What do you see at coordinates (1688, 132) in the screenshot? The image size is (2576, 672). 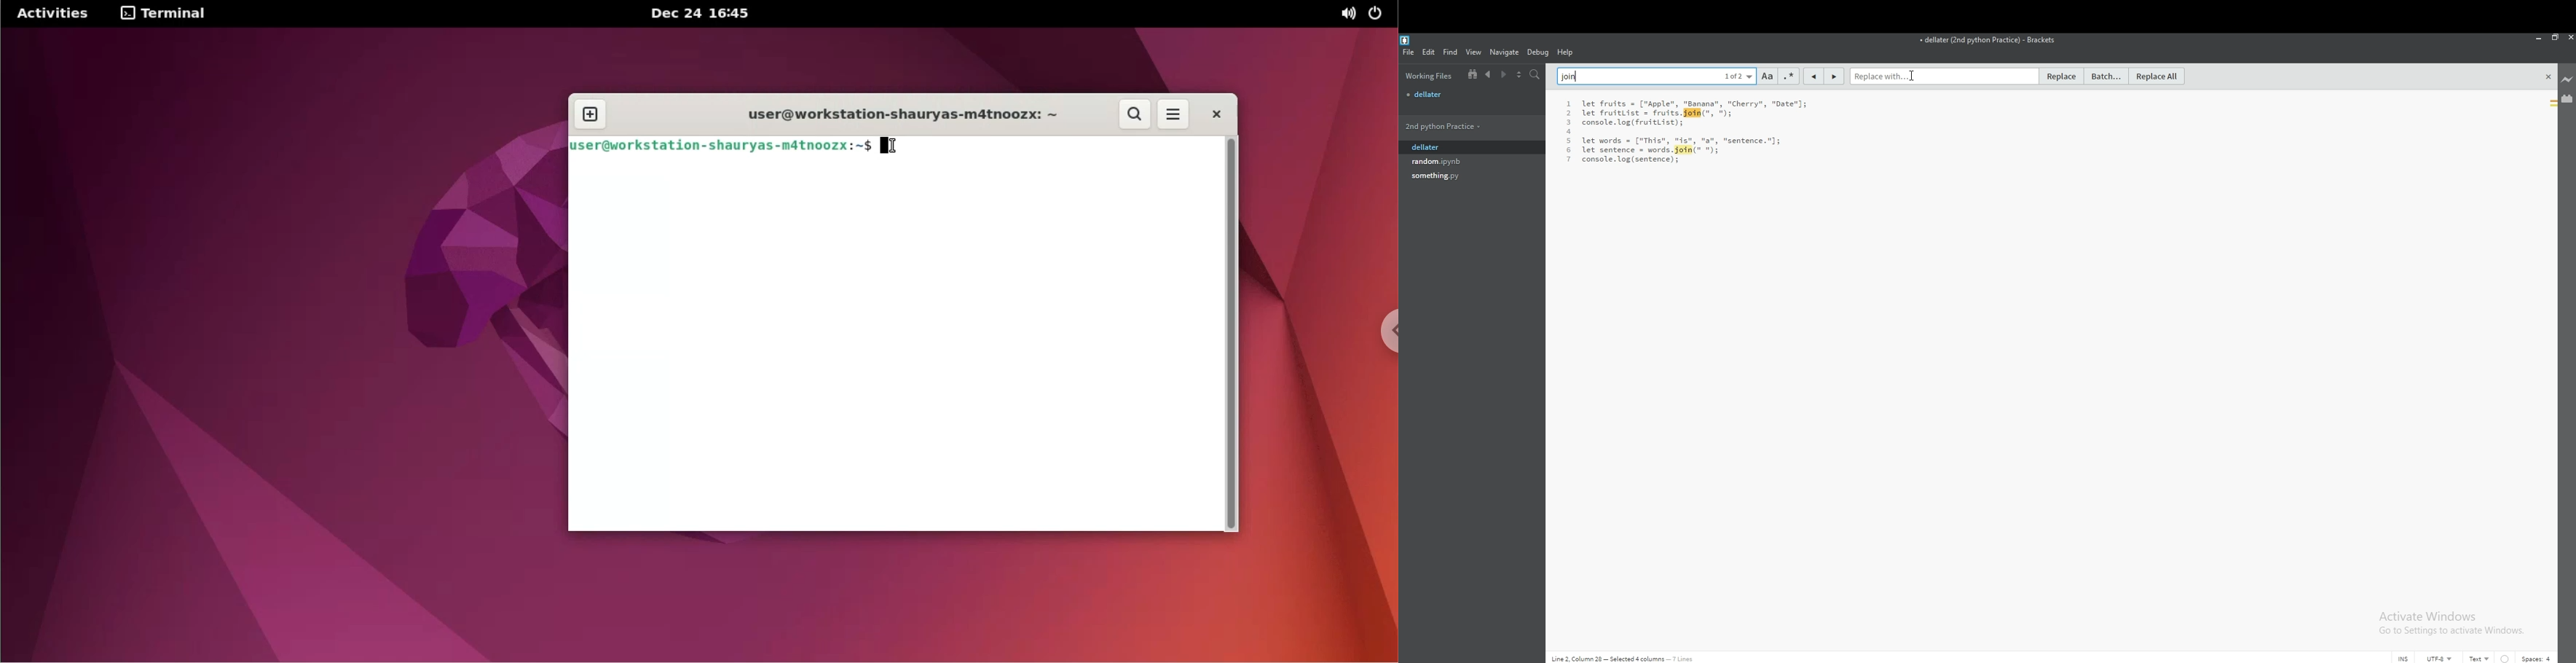 I see `text` at bounding box center [1688, 132].